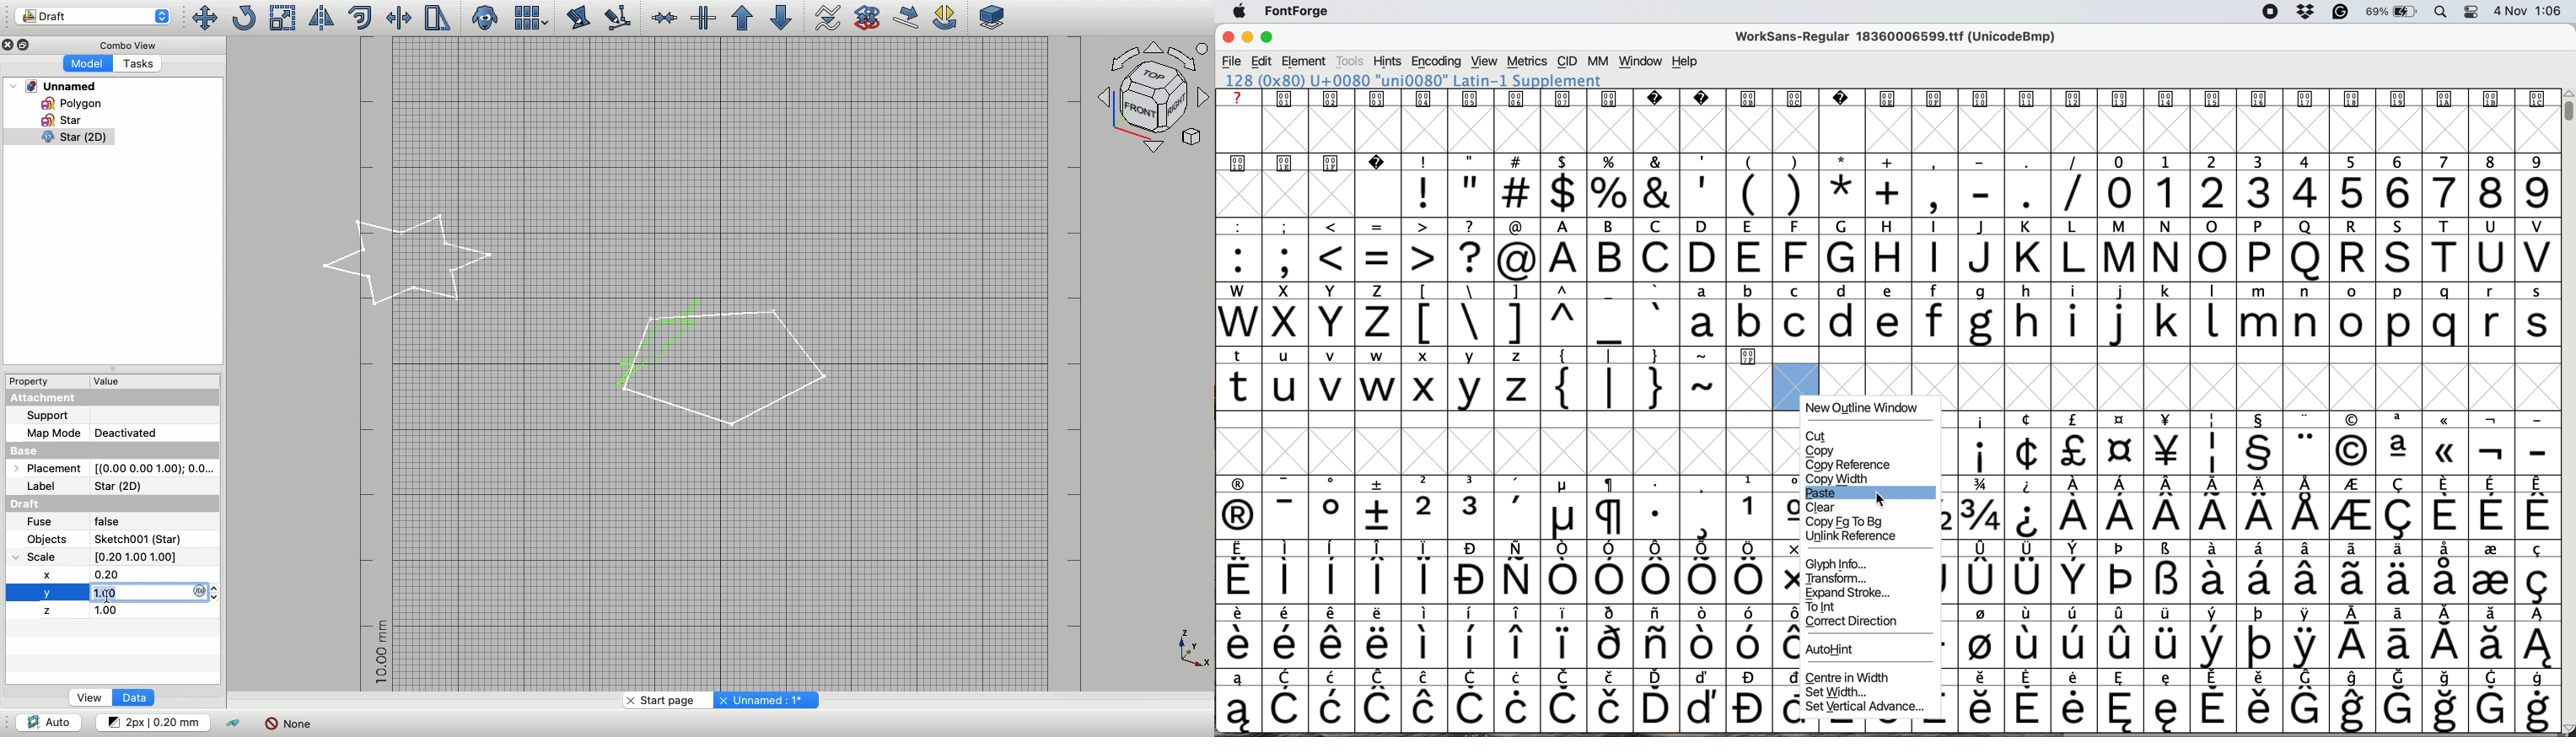 This screenshot has width=2576, height=756. What do you see at coordinates (121, 487) in the screenshot?
I see `Star (2D)` at bounding box center [121, 487].